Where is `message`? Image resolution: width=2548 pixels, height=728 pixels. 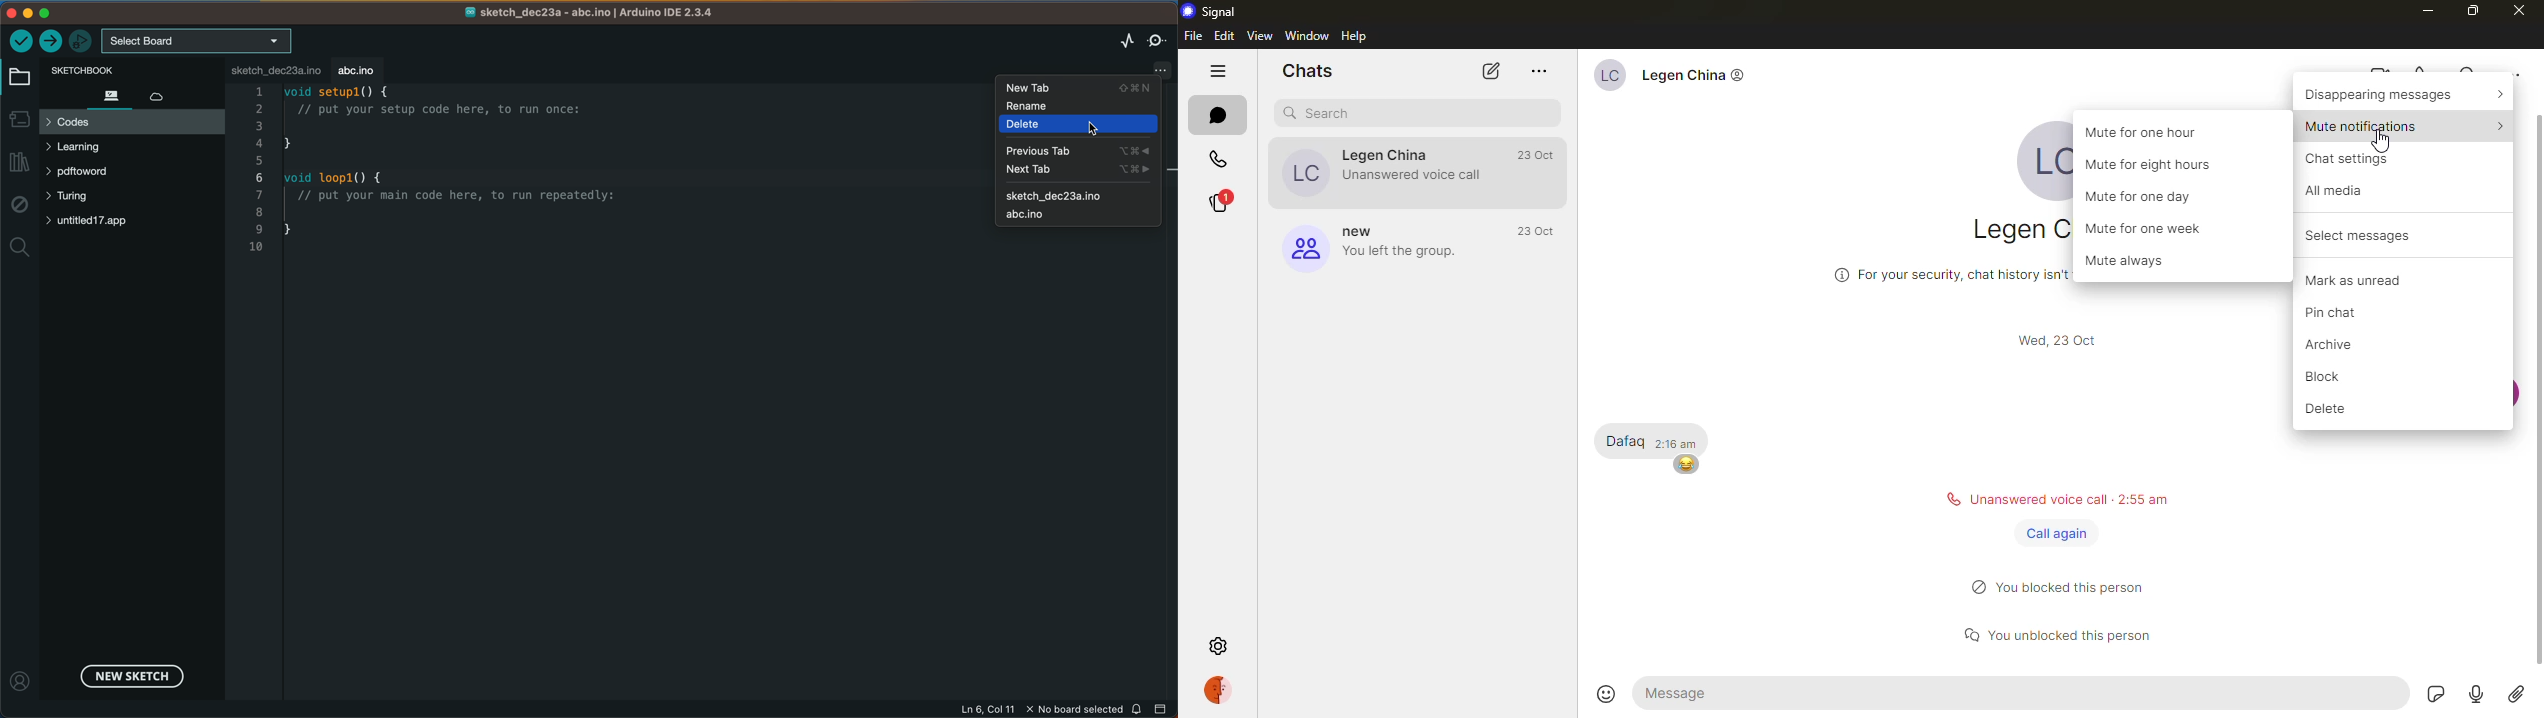 message is located at coordinates (2022, 693).